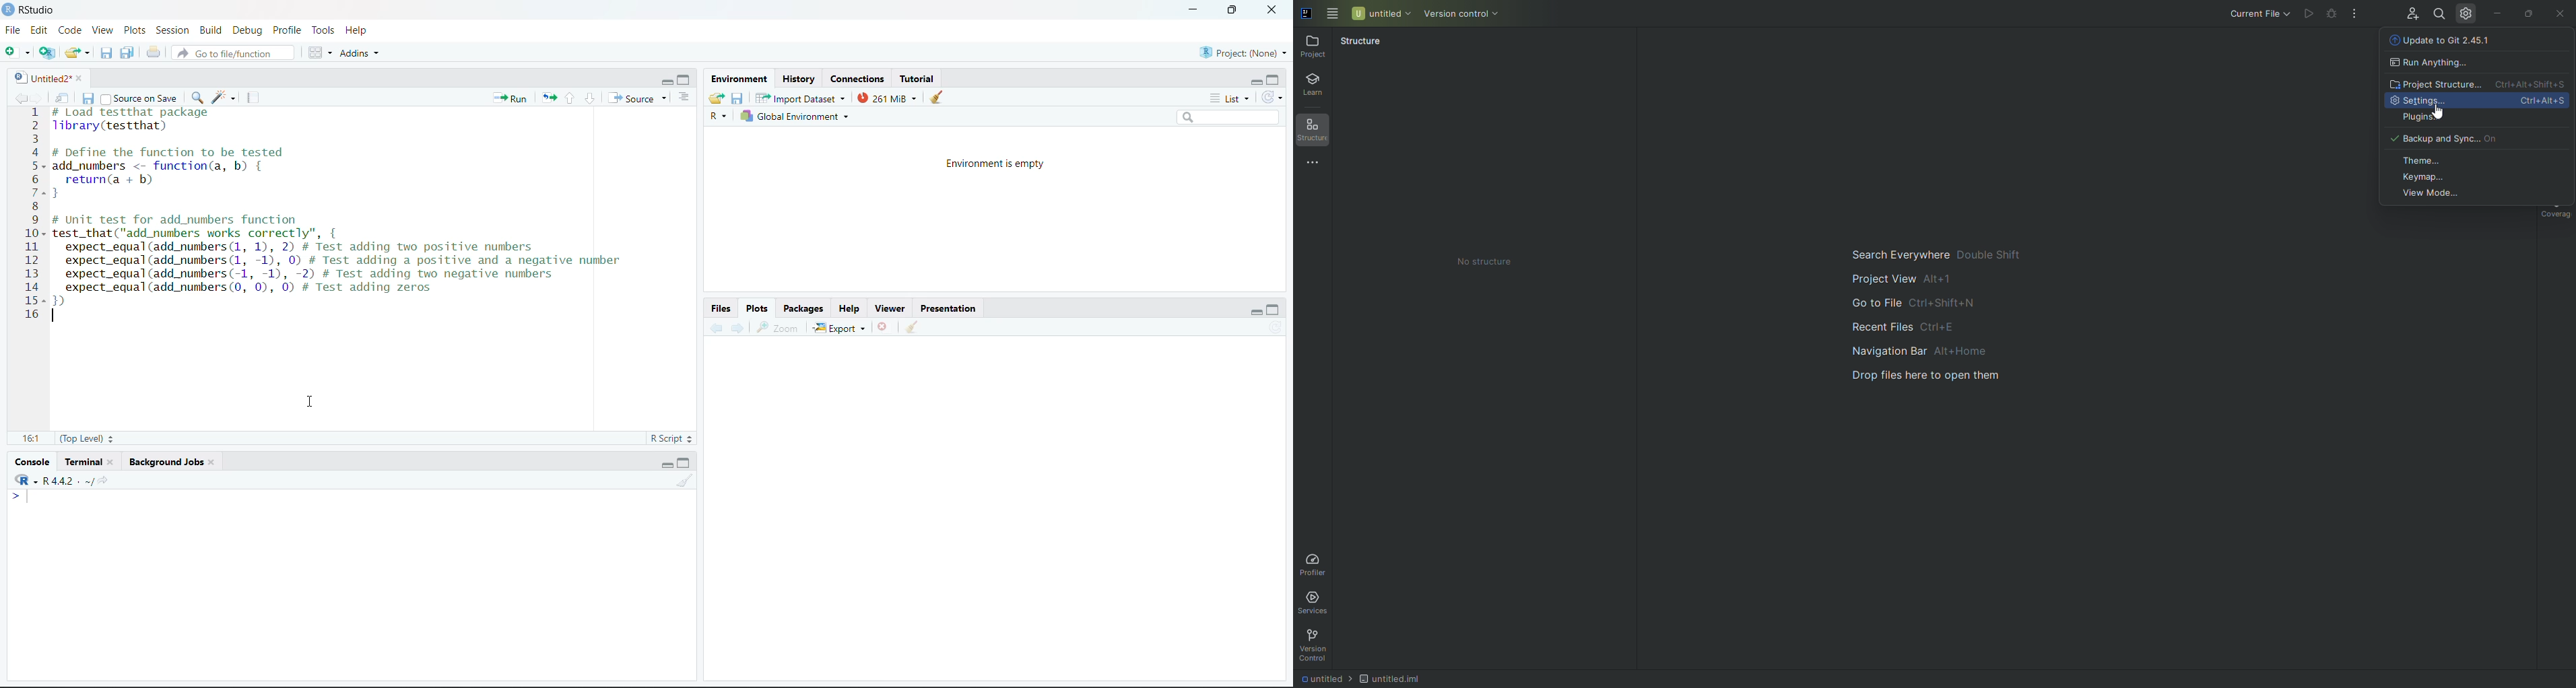  What do you see at coordinates (1275, 308) in the screenshot?
I see `maximize` at bounding box center [1275, 308].